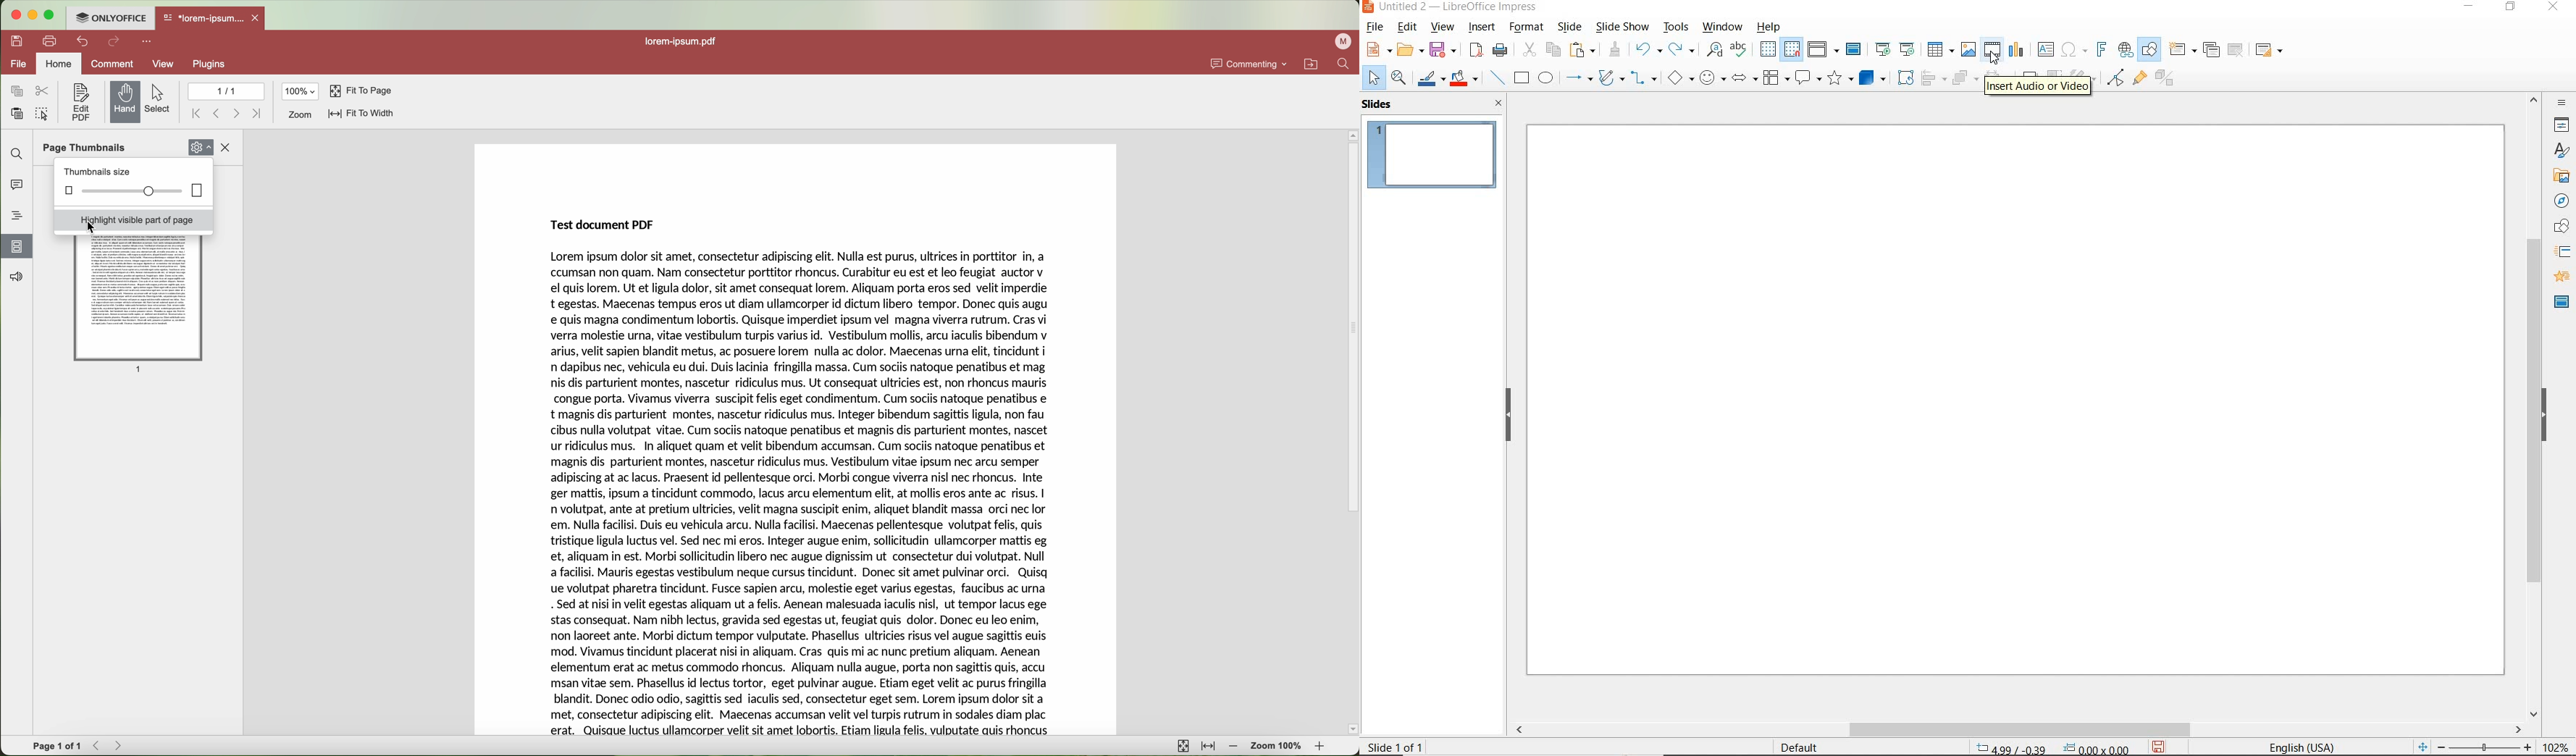 The height and width of the screenshot is (756, 2576). Describe the element at coordinates (1527, 27) in the screenshot. I see `FORMAT` at that location.